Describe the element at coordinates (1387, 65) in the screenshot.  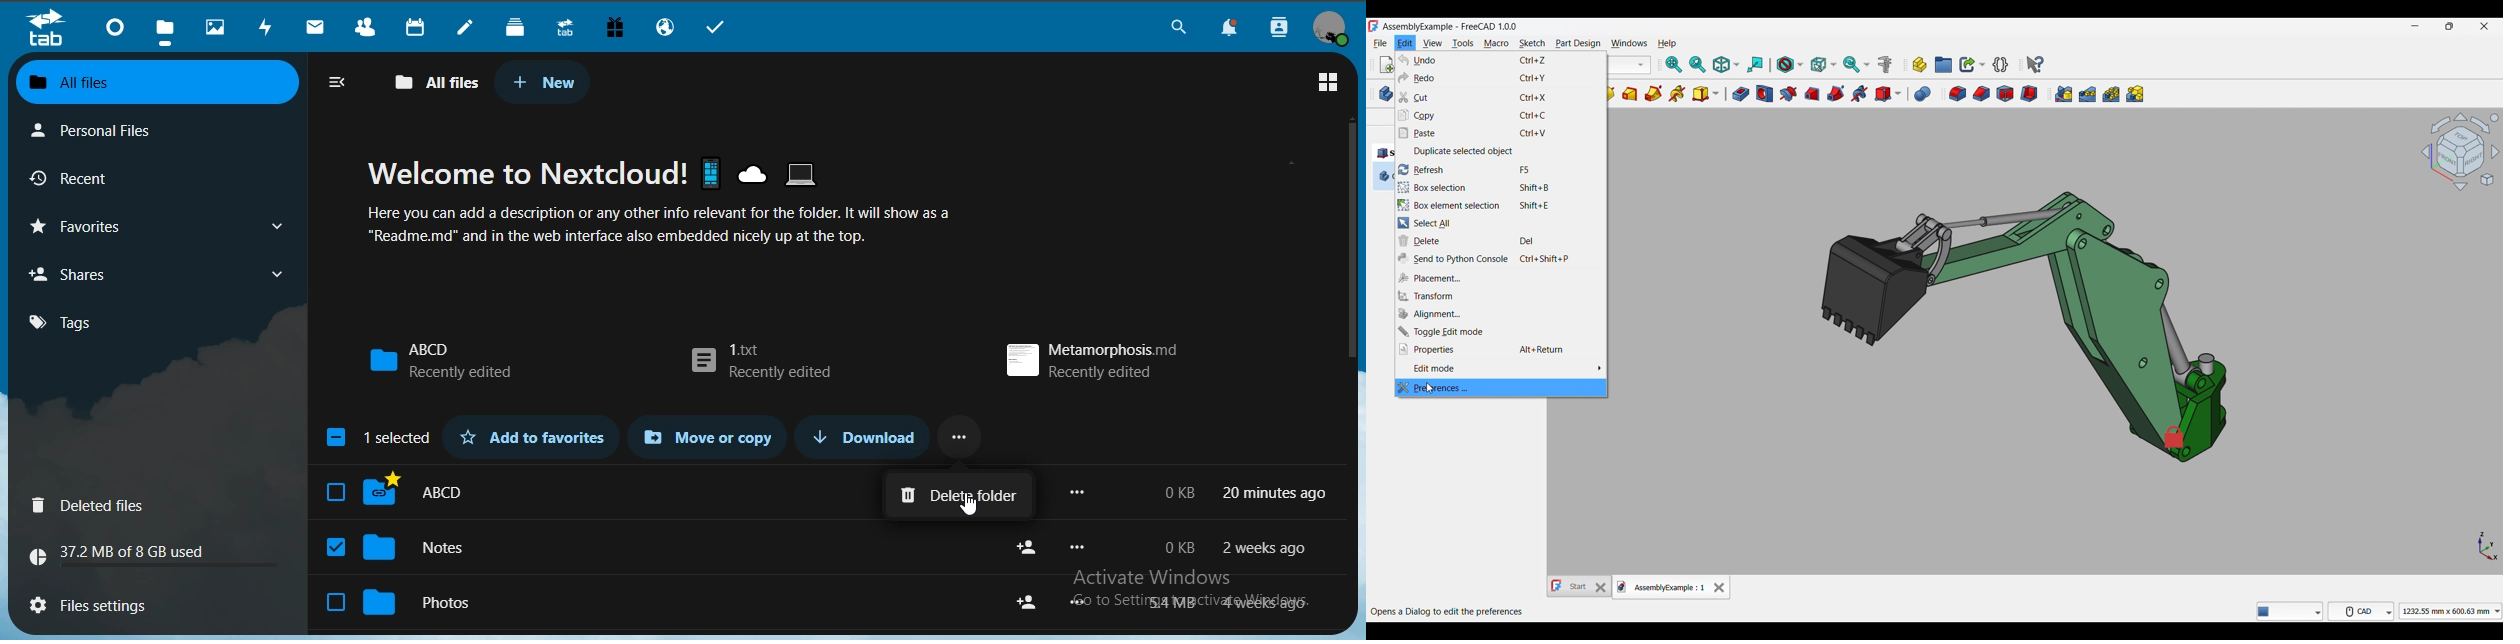
I see `New` at that location.